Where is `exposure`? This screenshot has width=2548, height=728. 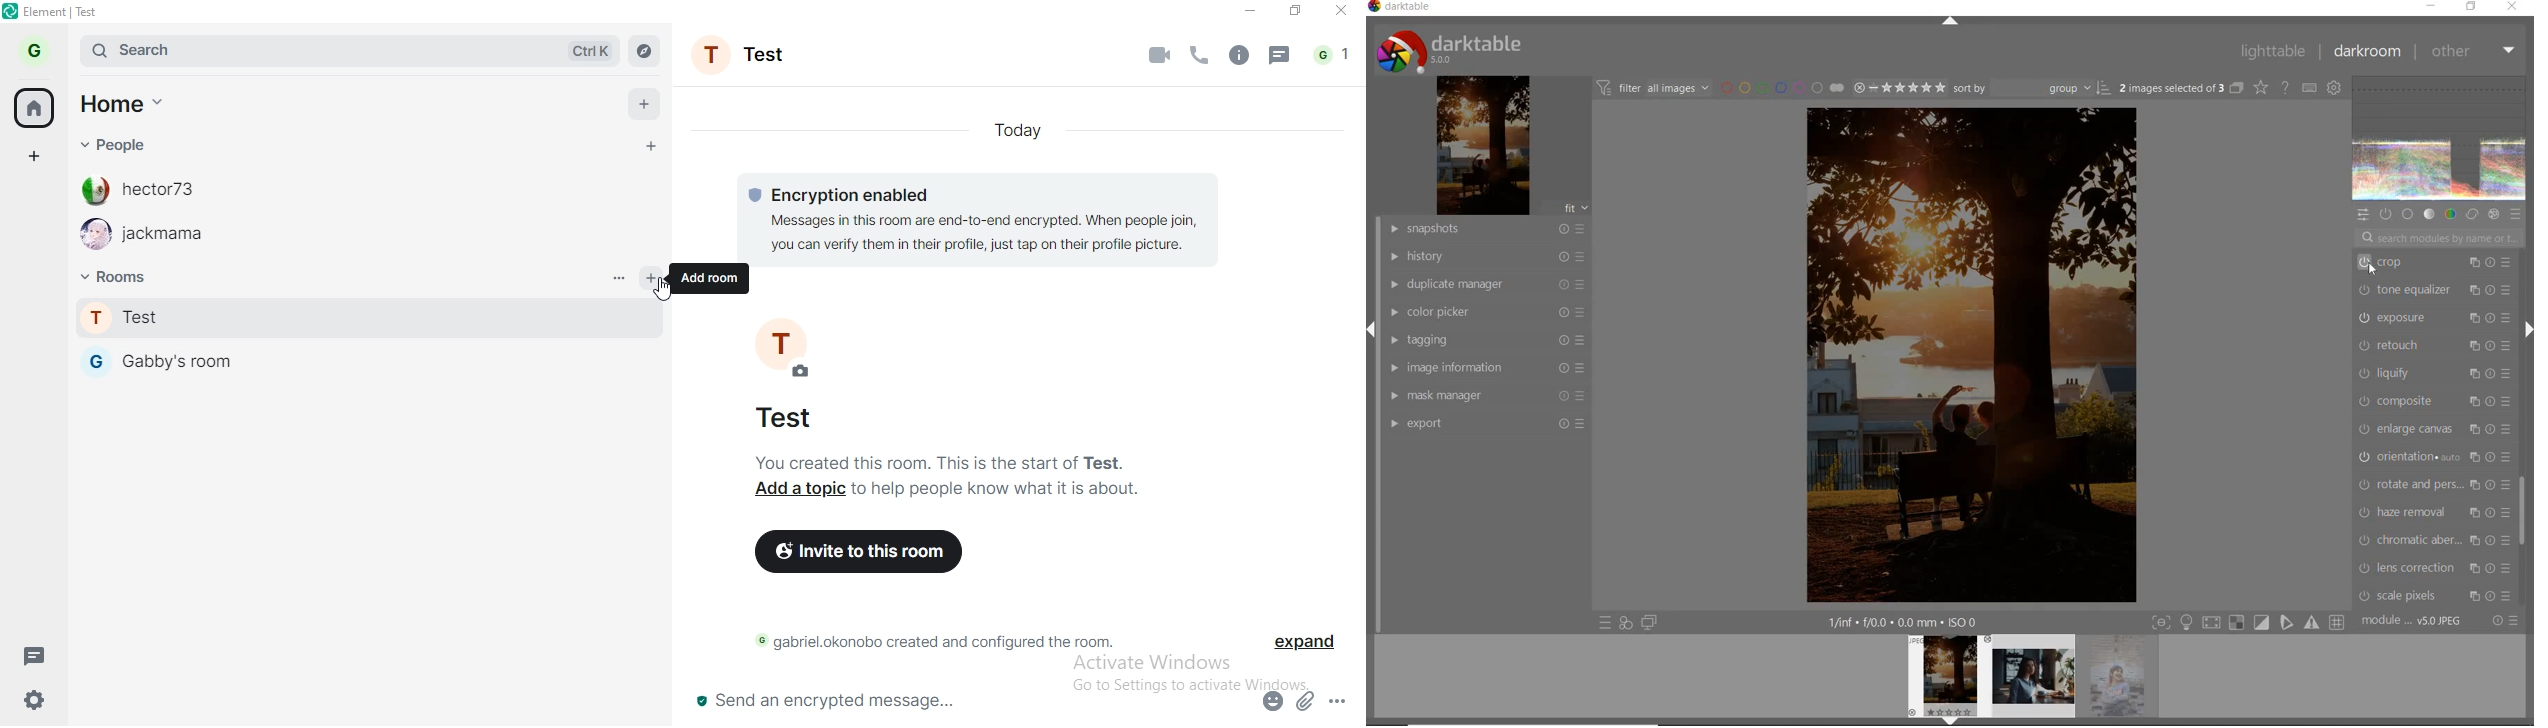
exposure is located at coordinates (2433, 319).